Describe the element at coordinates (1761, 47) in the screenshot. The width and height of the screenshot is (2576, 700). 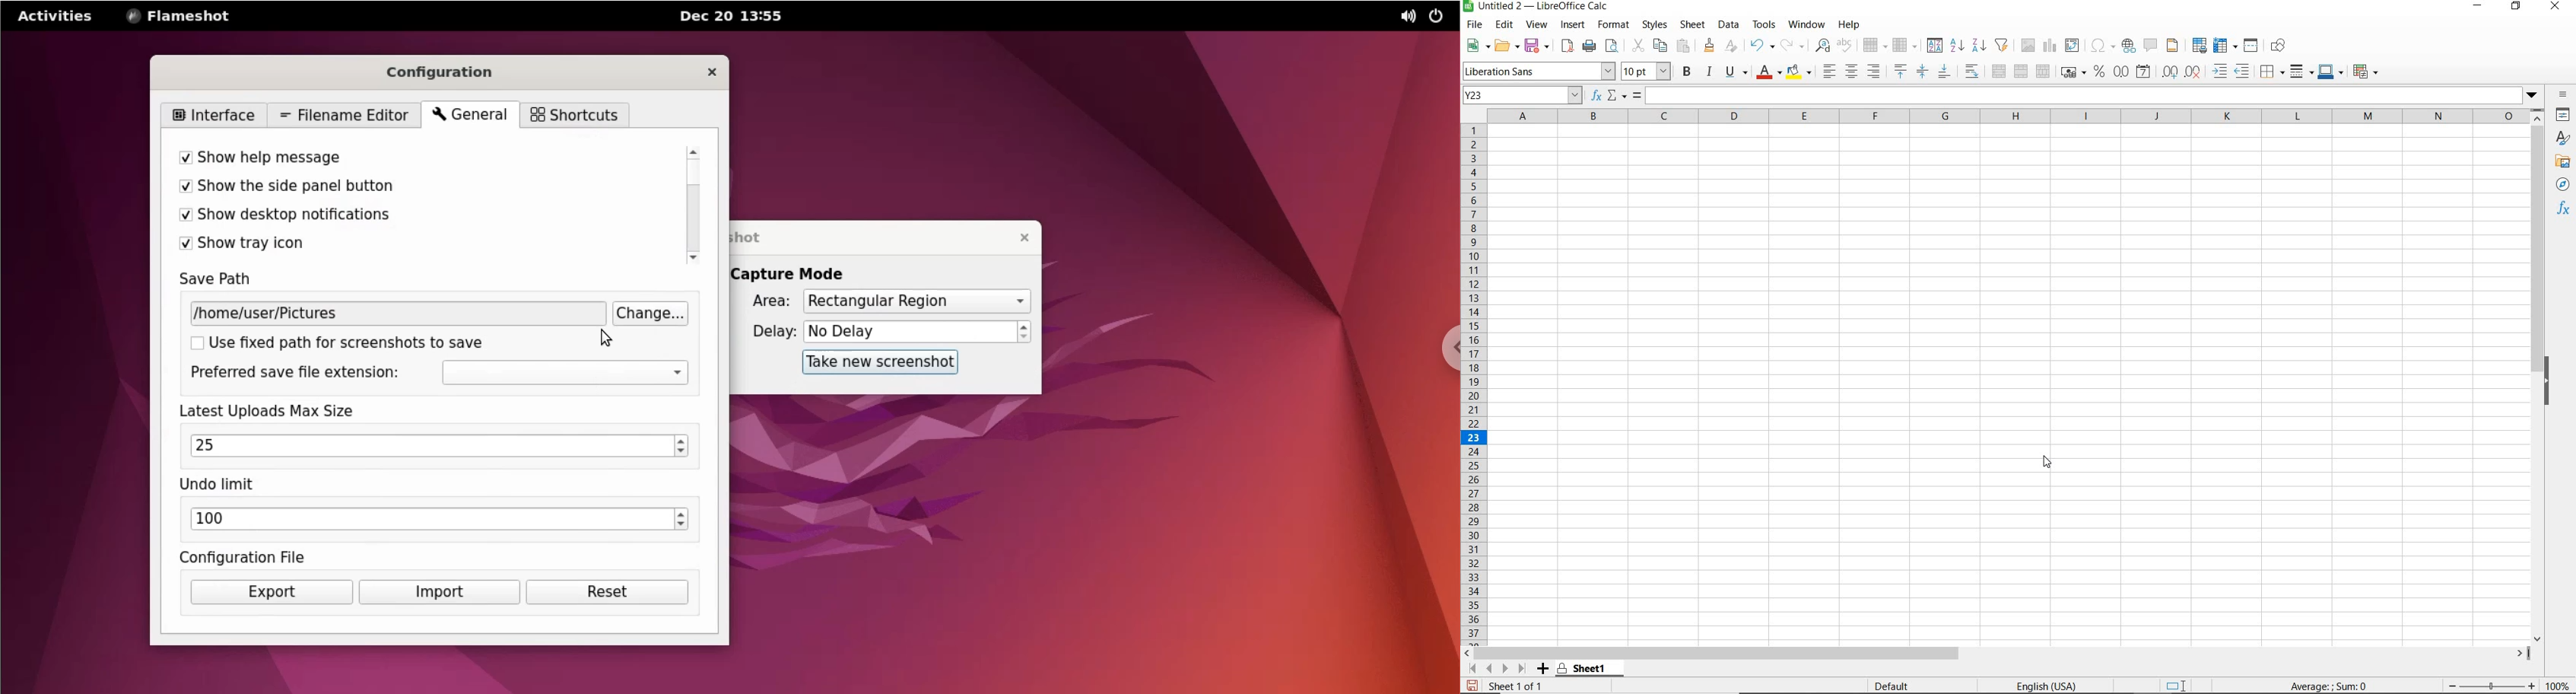
I see `UNDO` at that location.